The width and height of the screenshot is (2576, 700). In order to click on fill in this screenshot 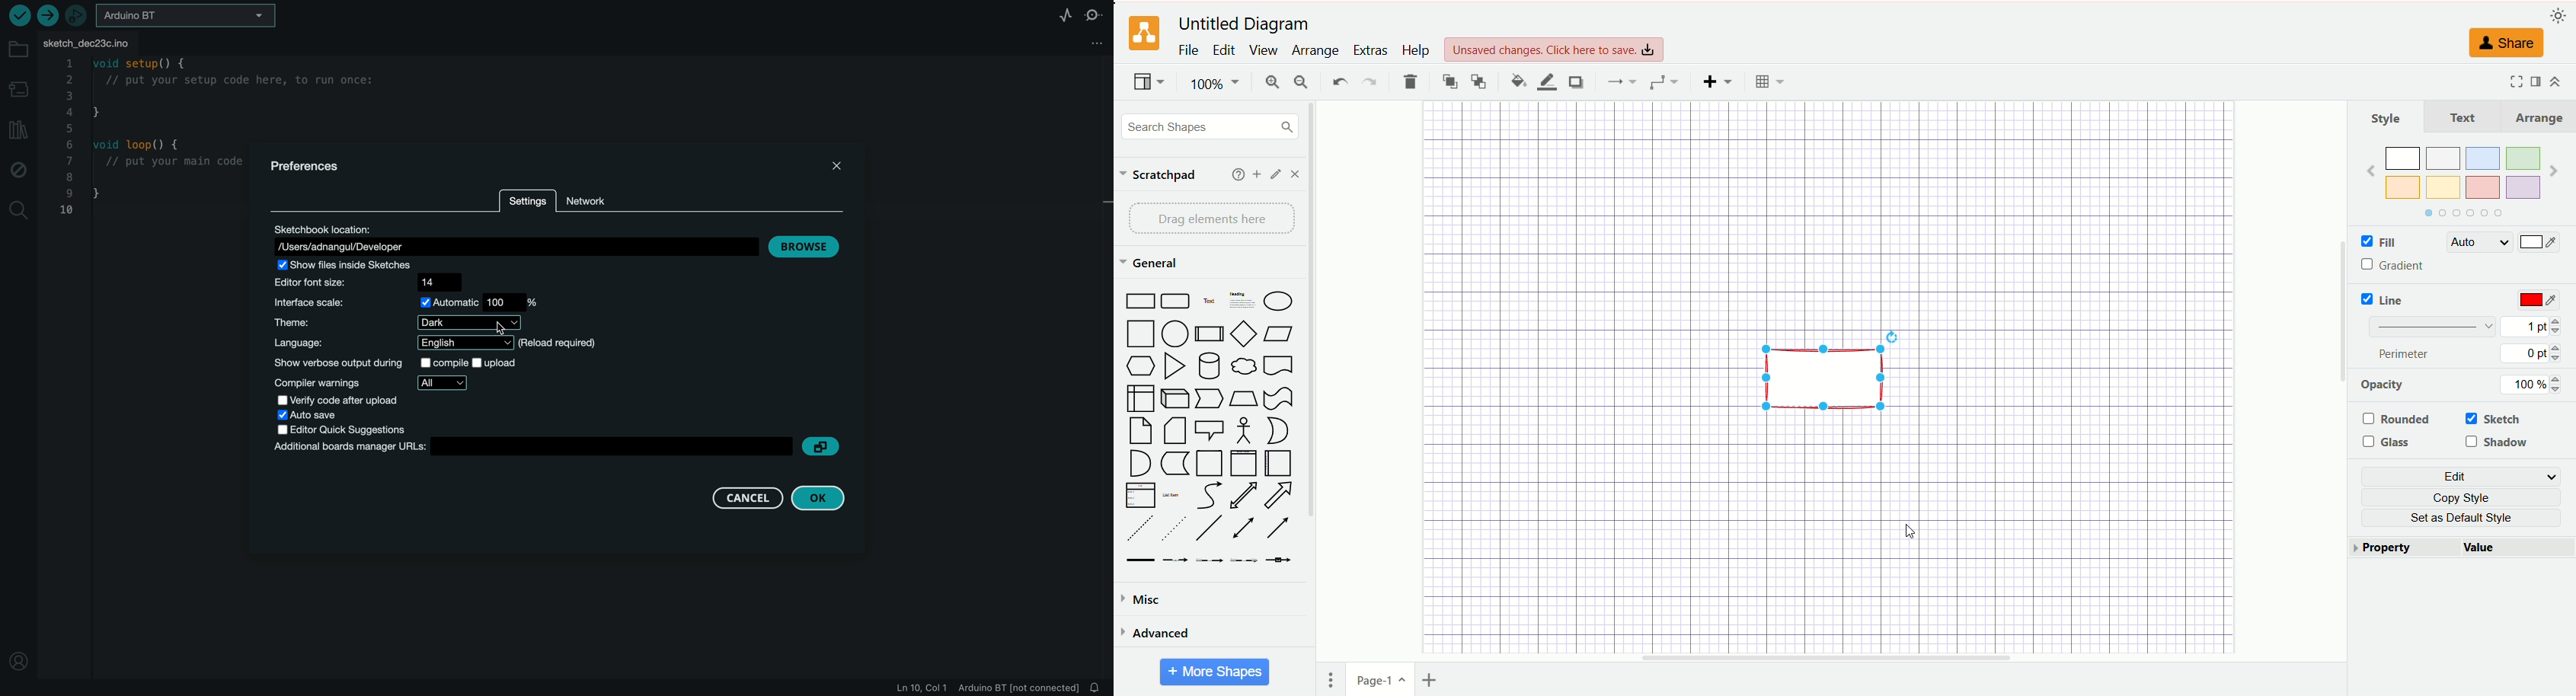, I will do `click(2377, 241)`.